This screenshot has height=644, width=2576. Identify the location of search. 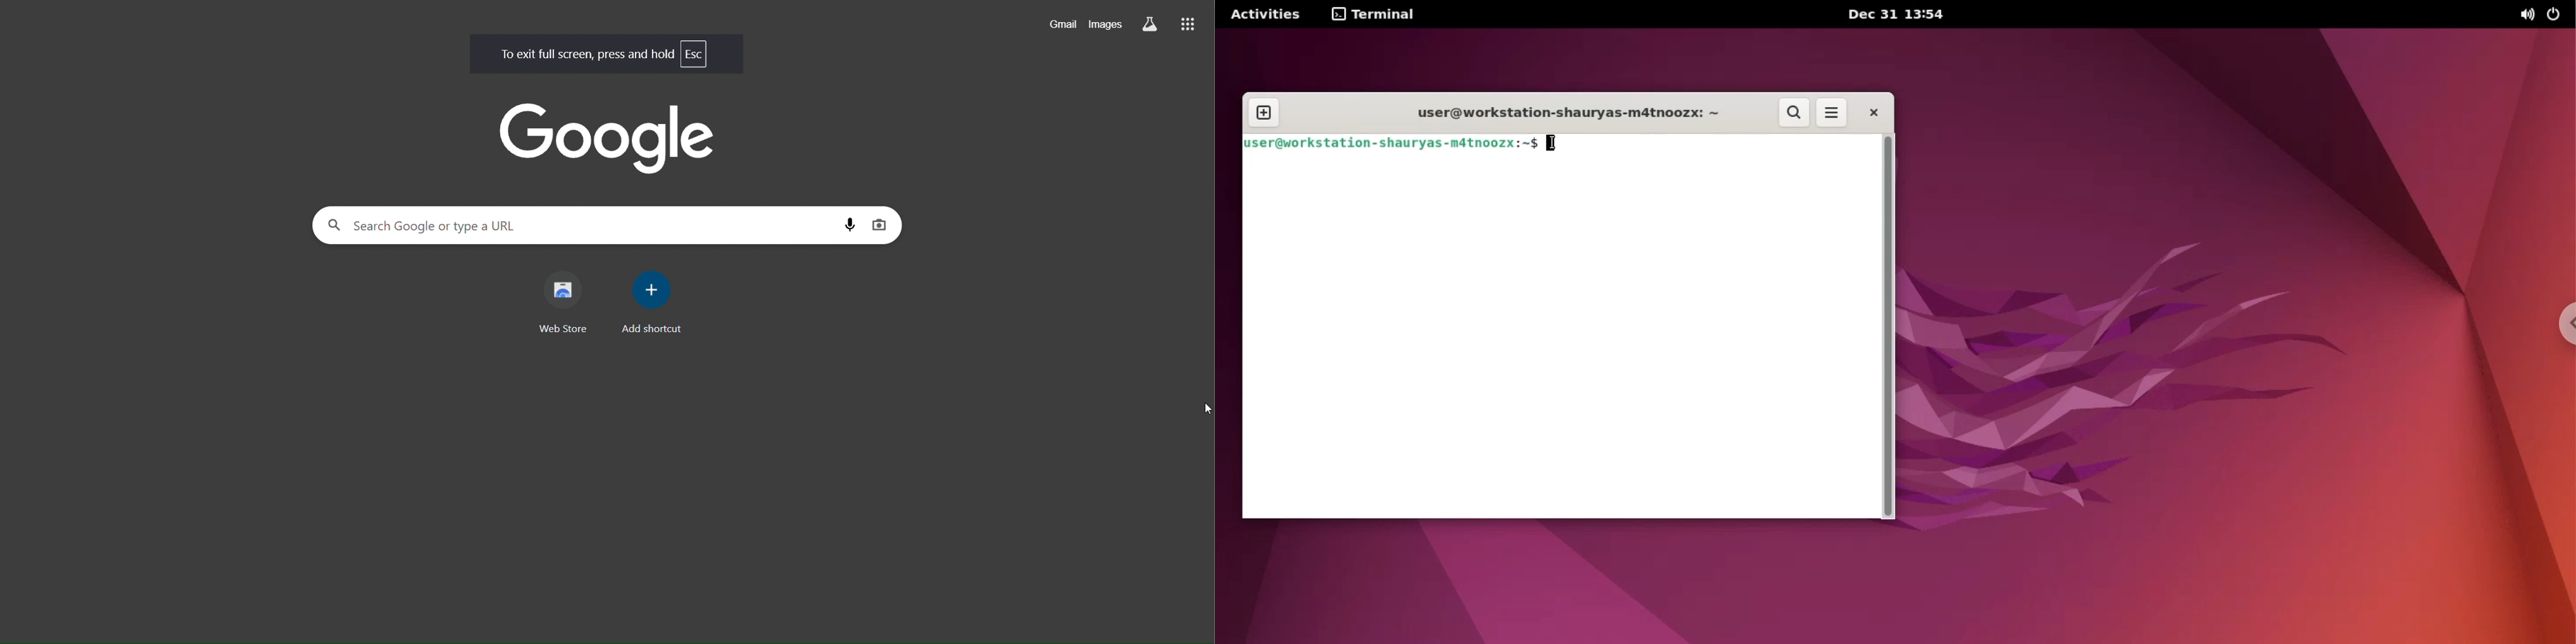
(1795, 113).